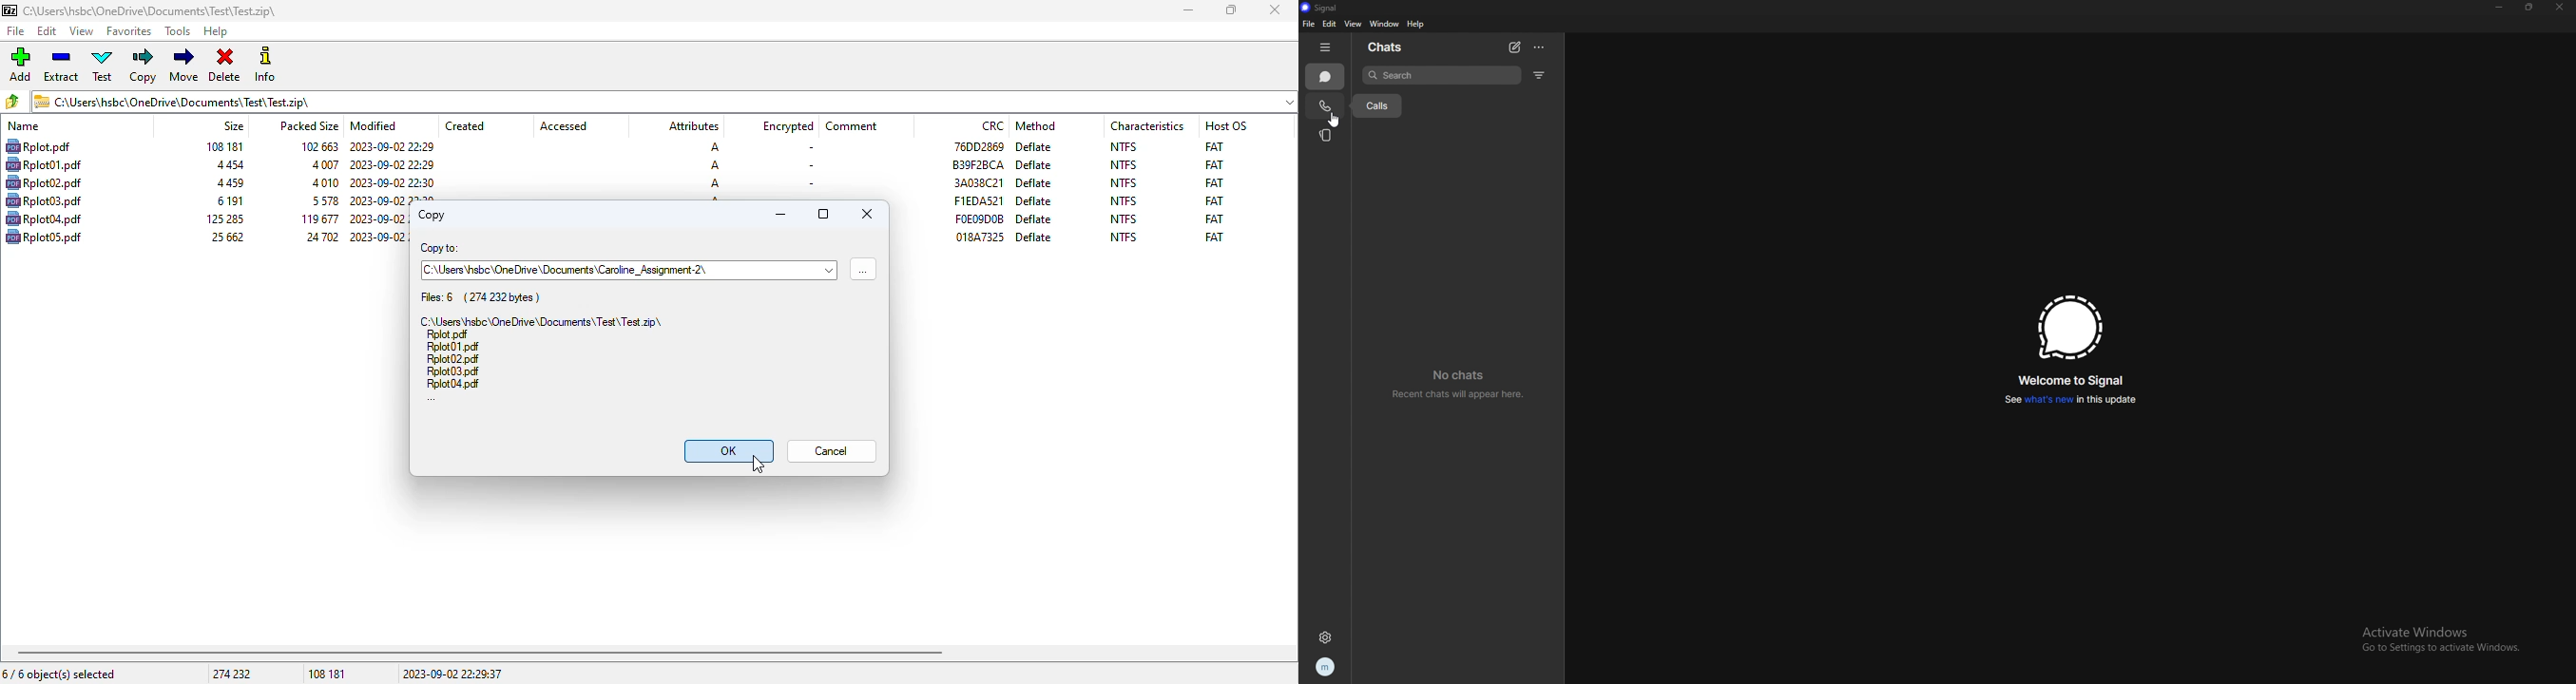  What do you see at coordinates (13, 102) in the screenshot?
I see `browse folders` at bounding box center [13, 102].